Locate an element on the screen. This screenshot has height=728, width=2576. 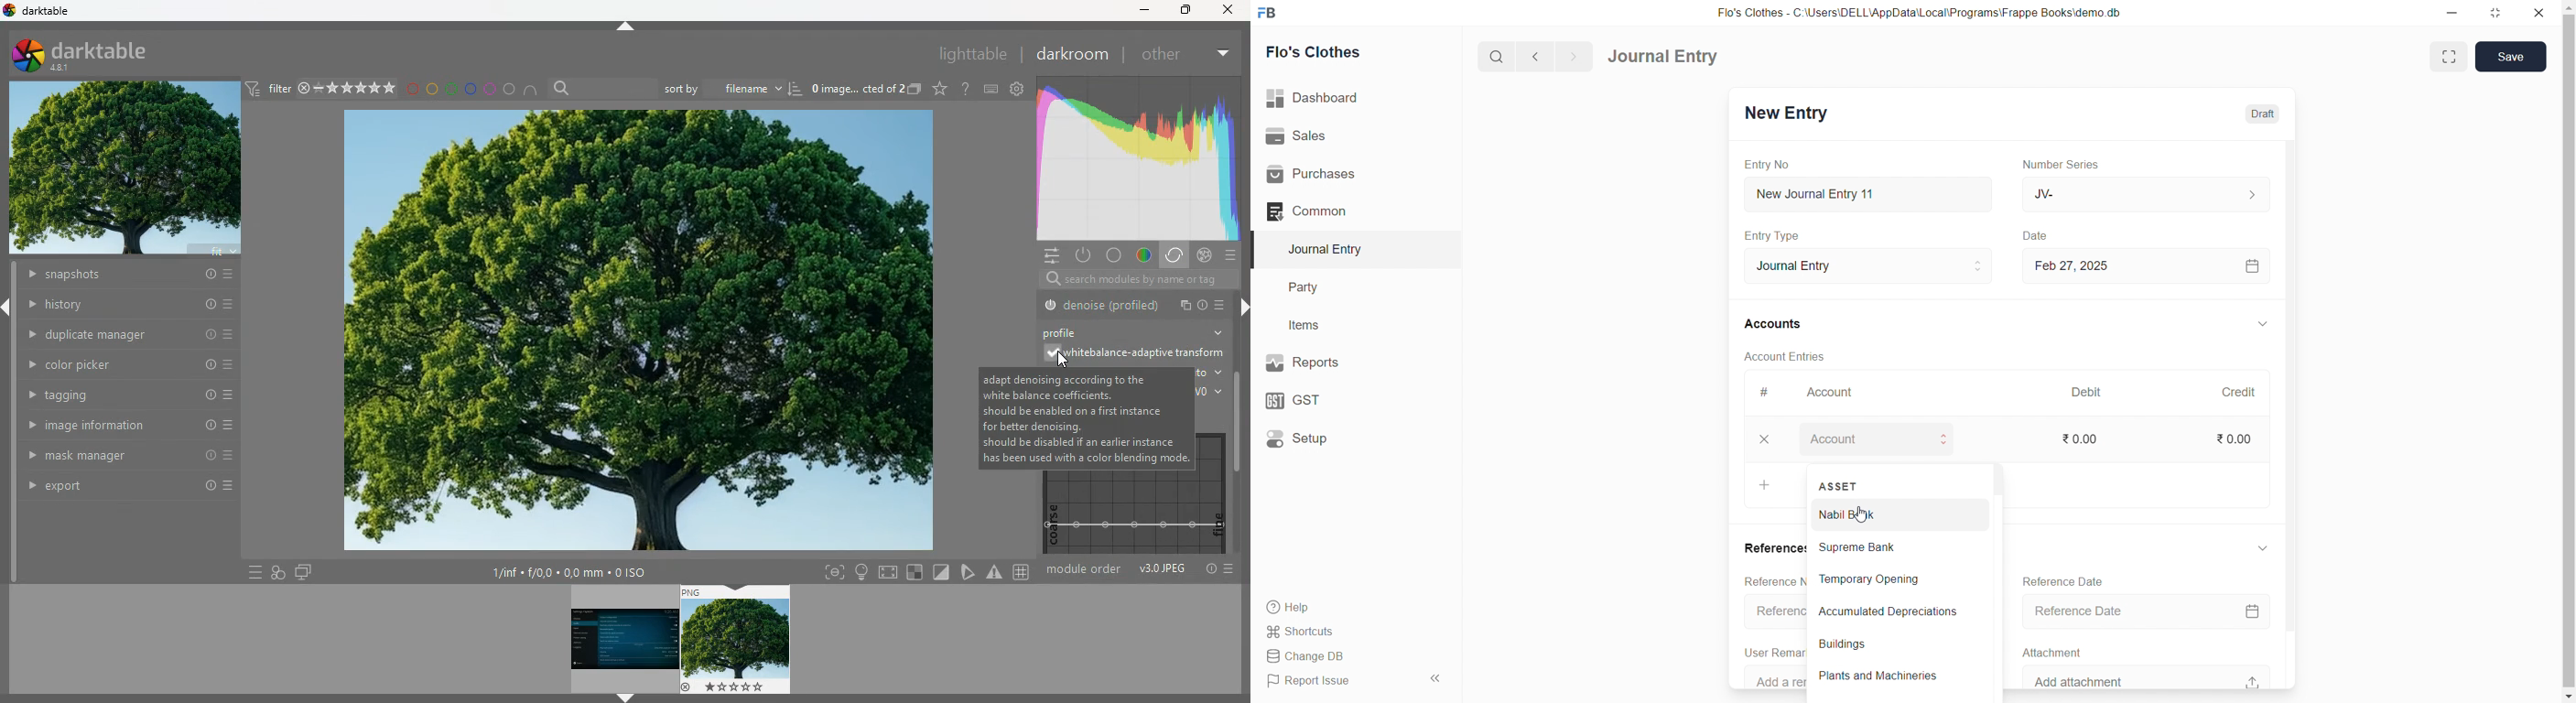
Reference Date is located at coordinates (2070, 580).